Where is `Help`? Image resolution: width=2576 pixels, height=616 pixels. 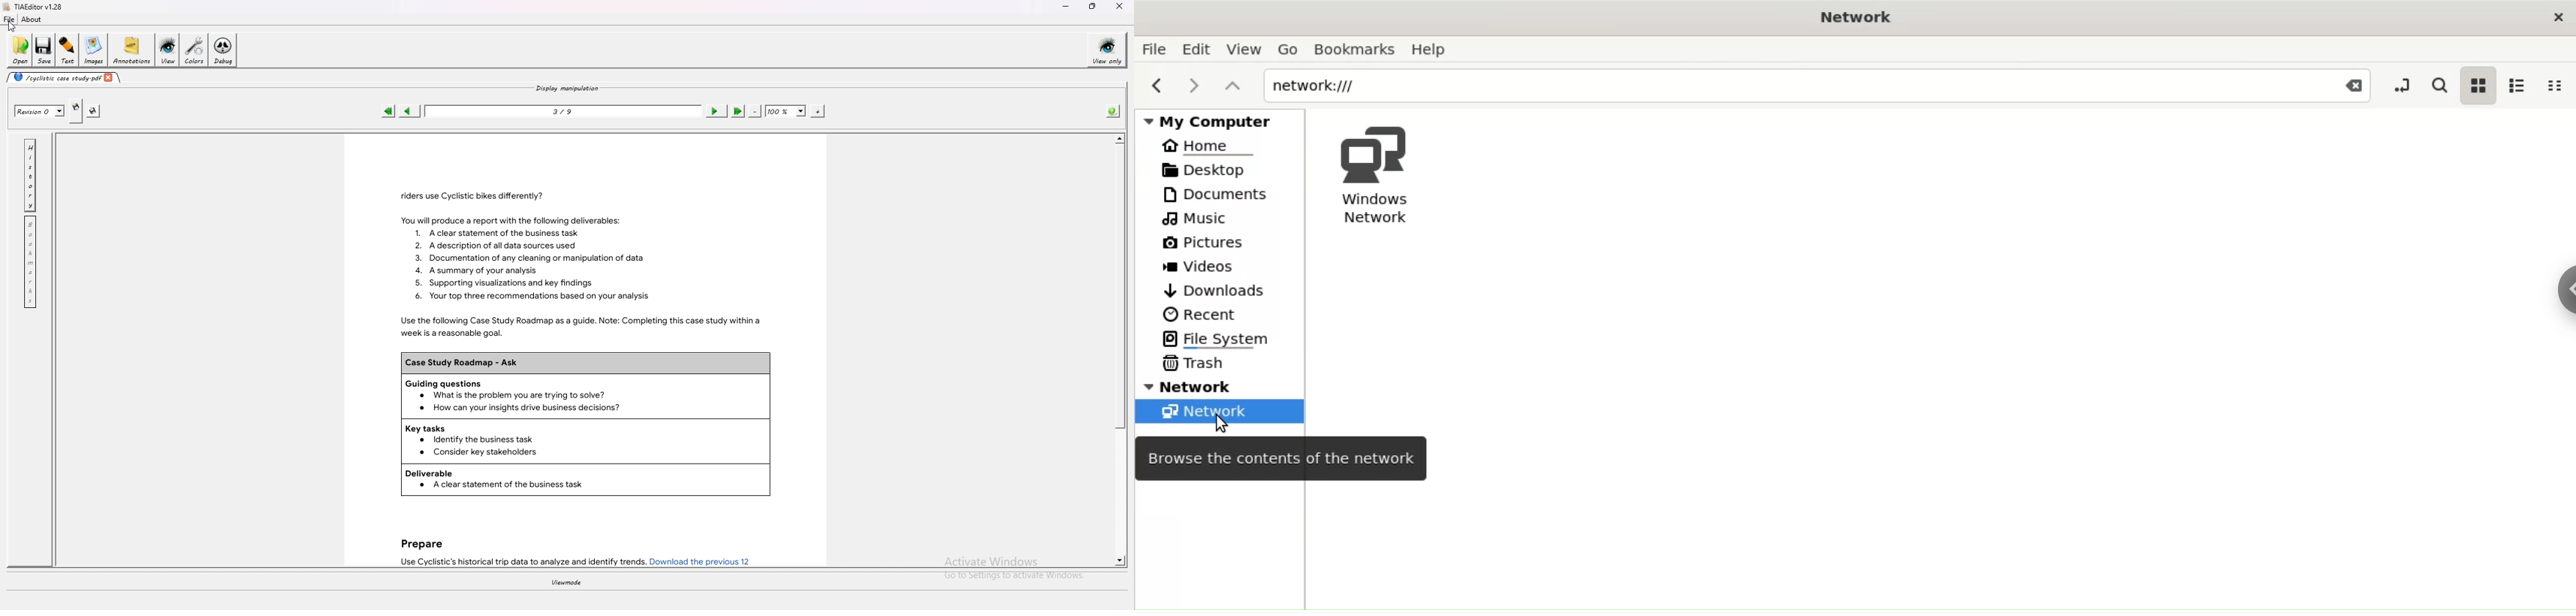 Help is located at coordinates (1431, 50).